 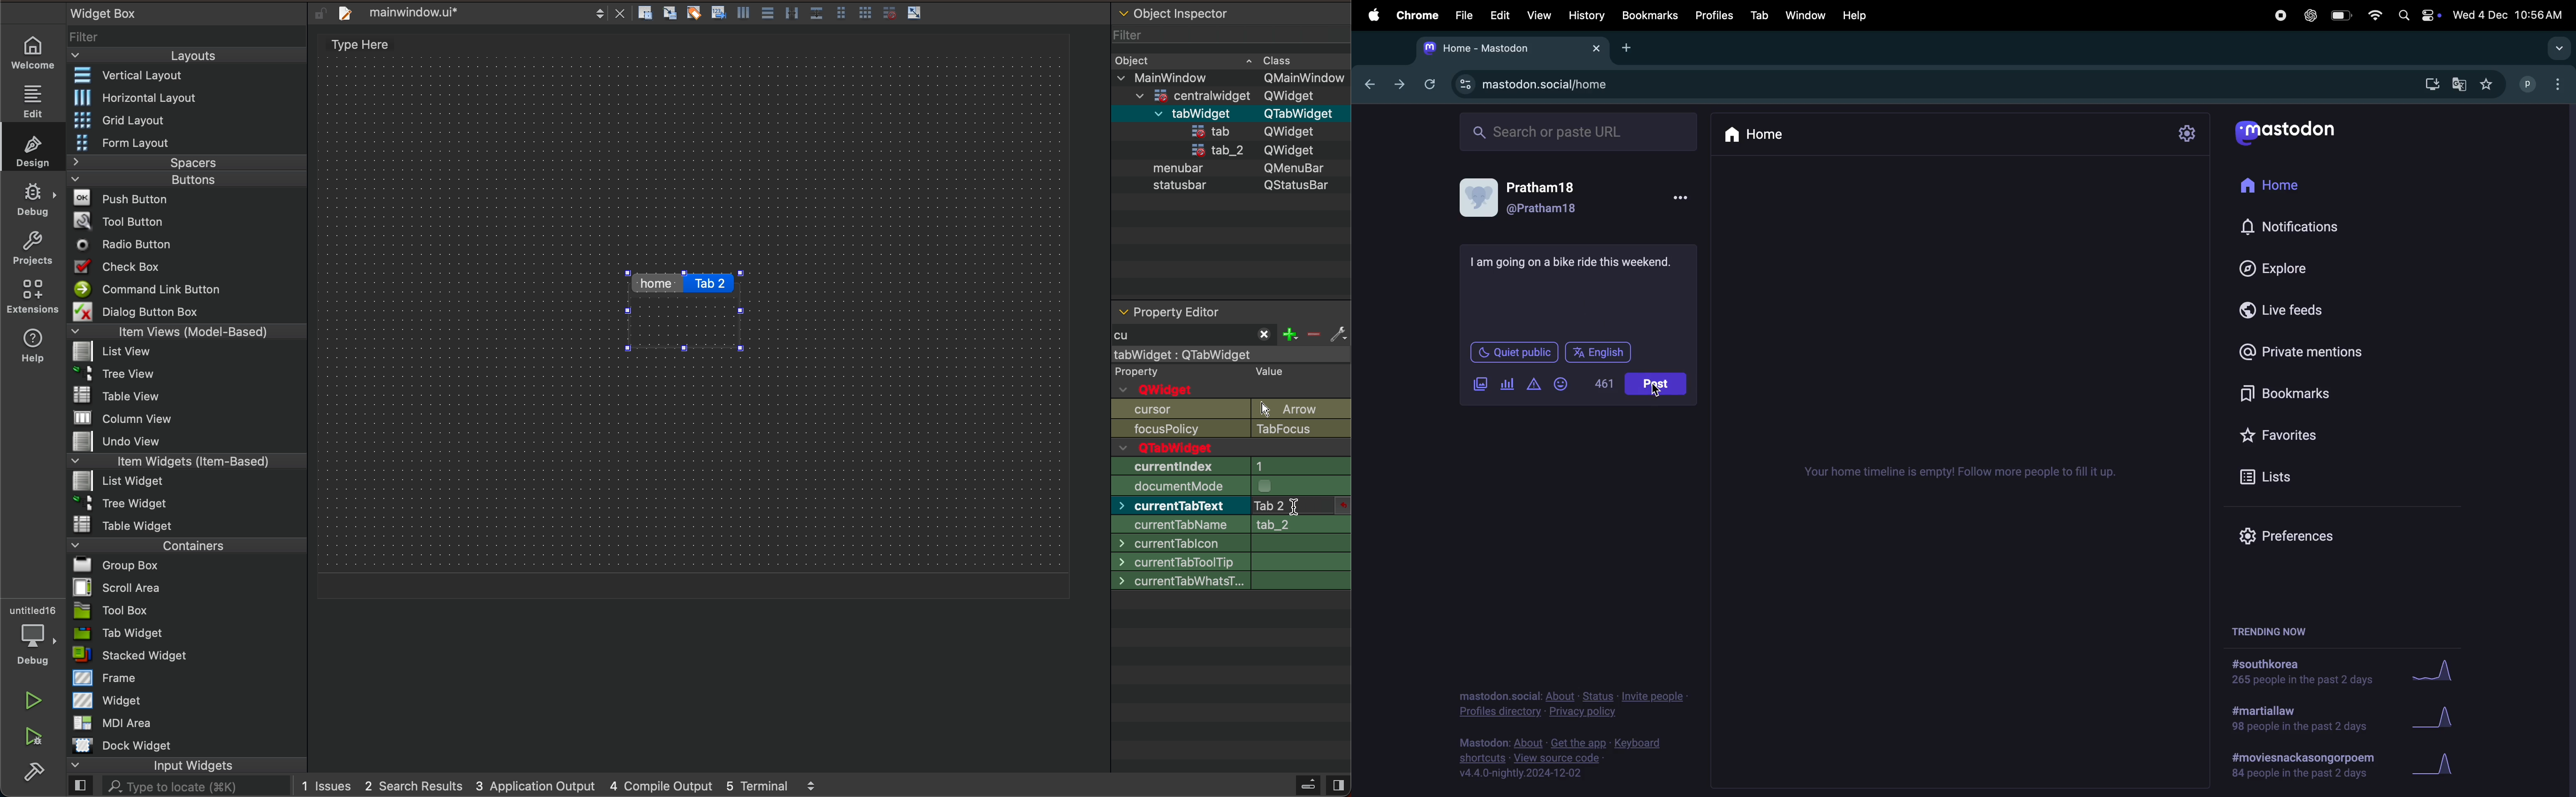 I want to click on , so click(x=1581, y=261).